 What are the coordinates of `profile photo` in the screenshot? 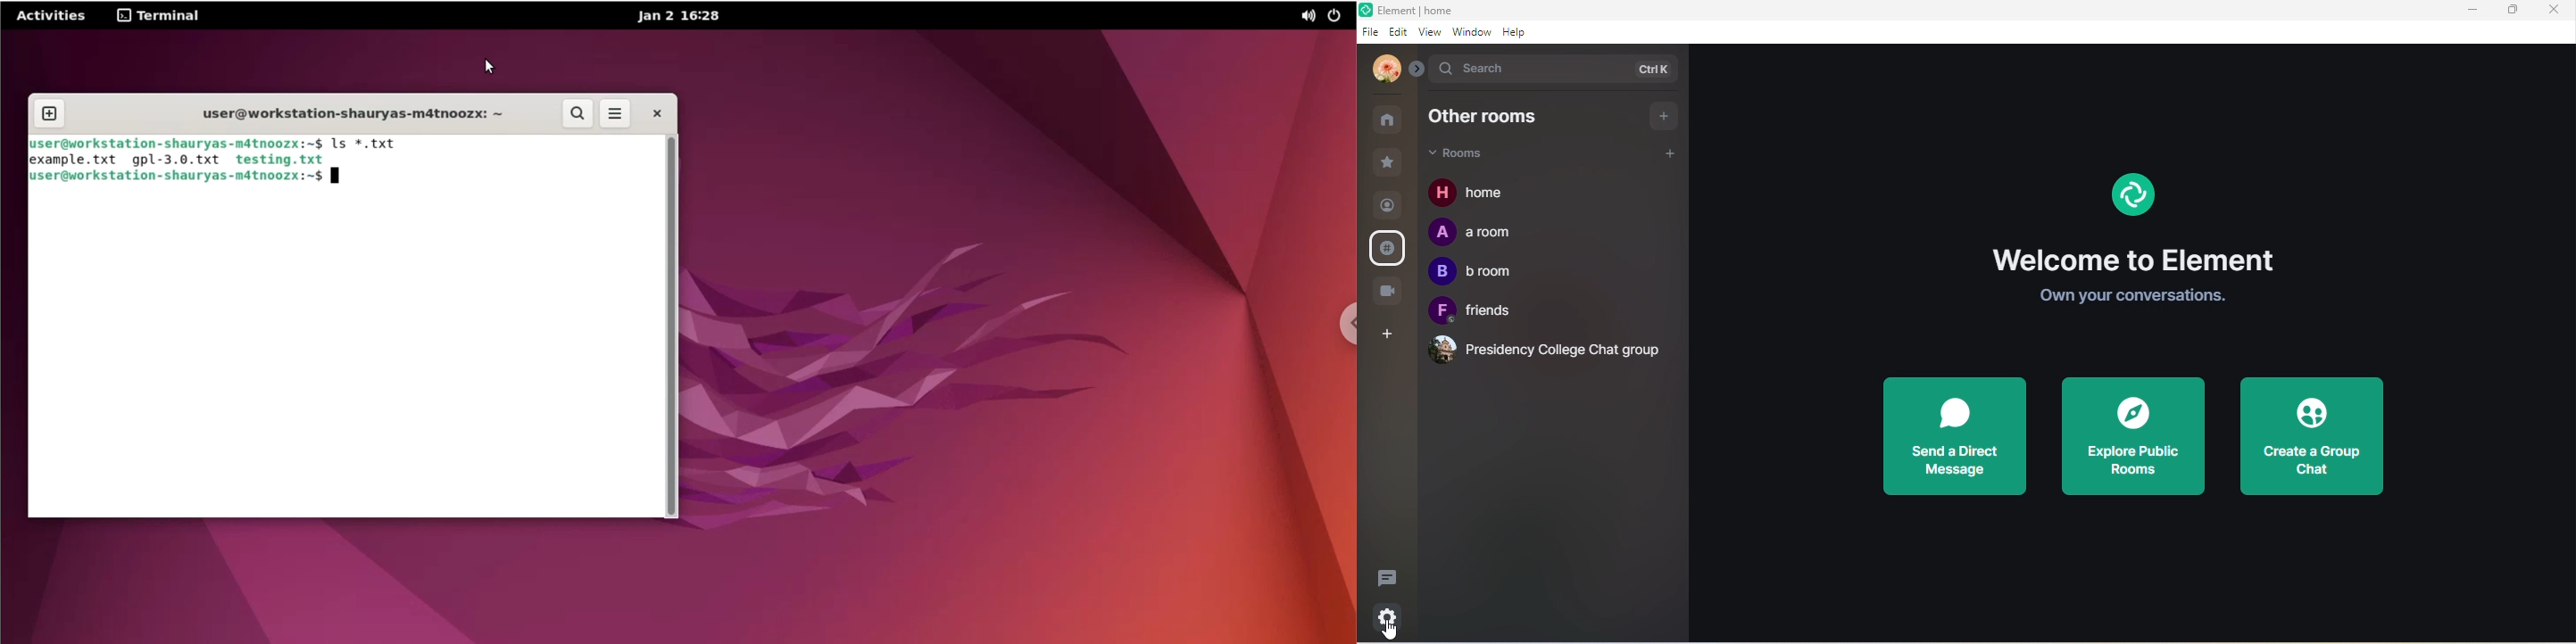 It's located at (1381, 70).